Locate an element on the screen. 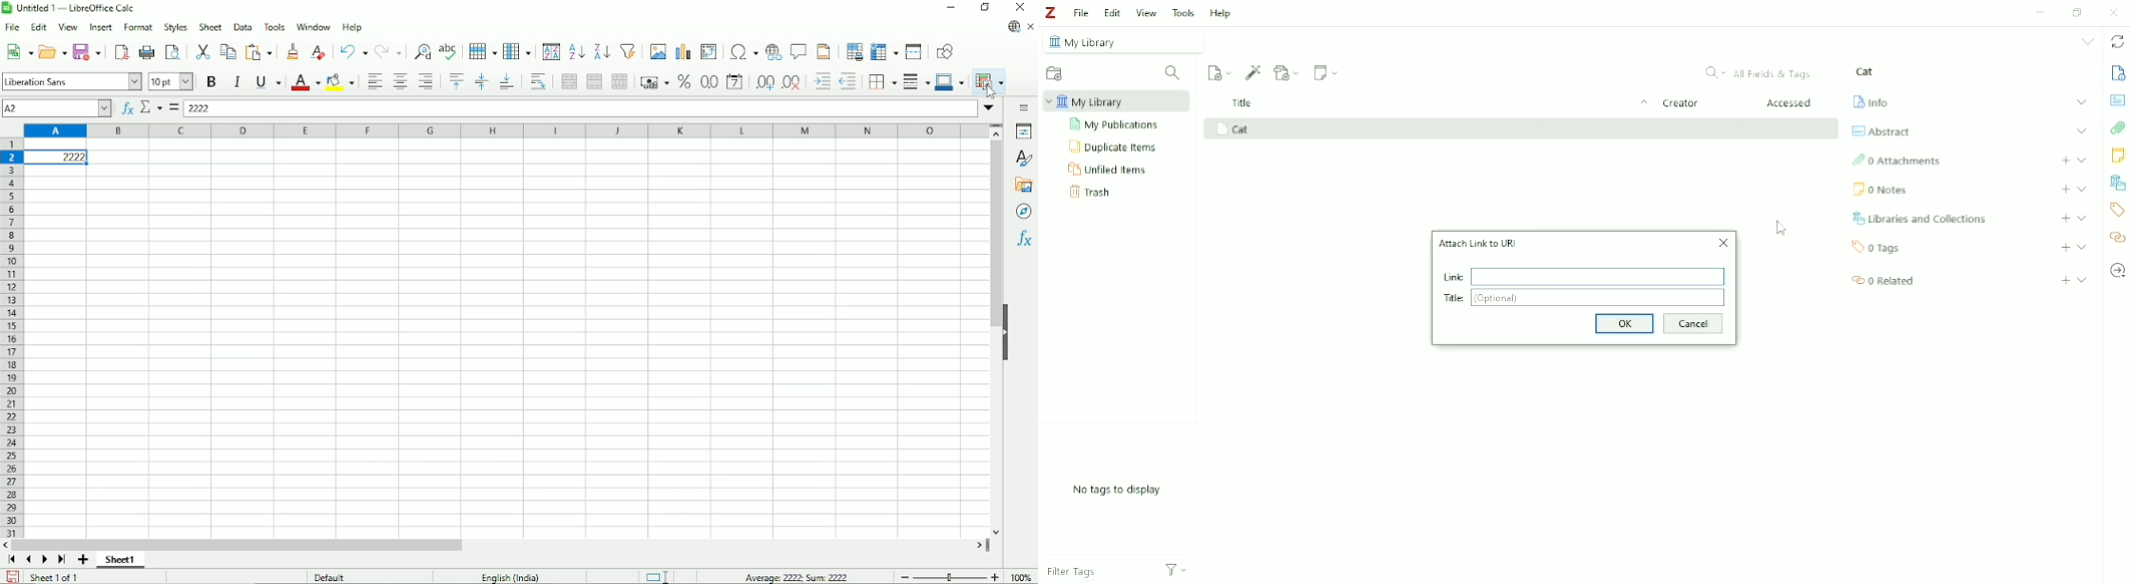 The image size is (2156, 588). Redo is located at coordinates (388, 51).